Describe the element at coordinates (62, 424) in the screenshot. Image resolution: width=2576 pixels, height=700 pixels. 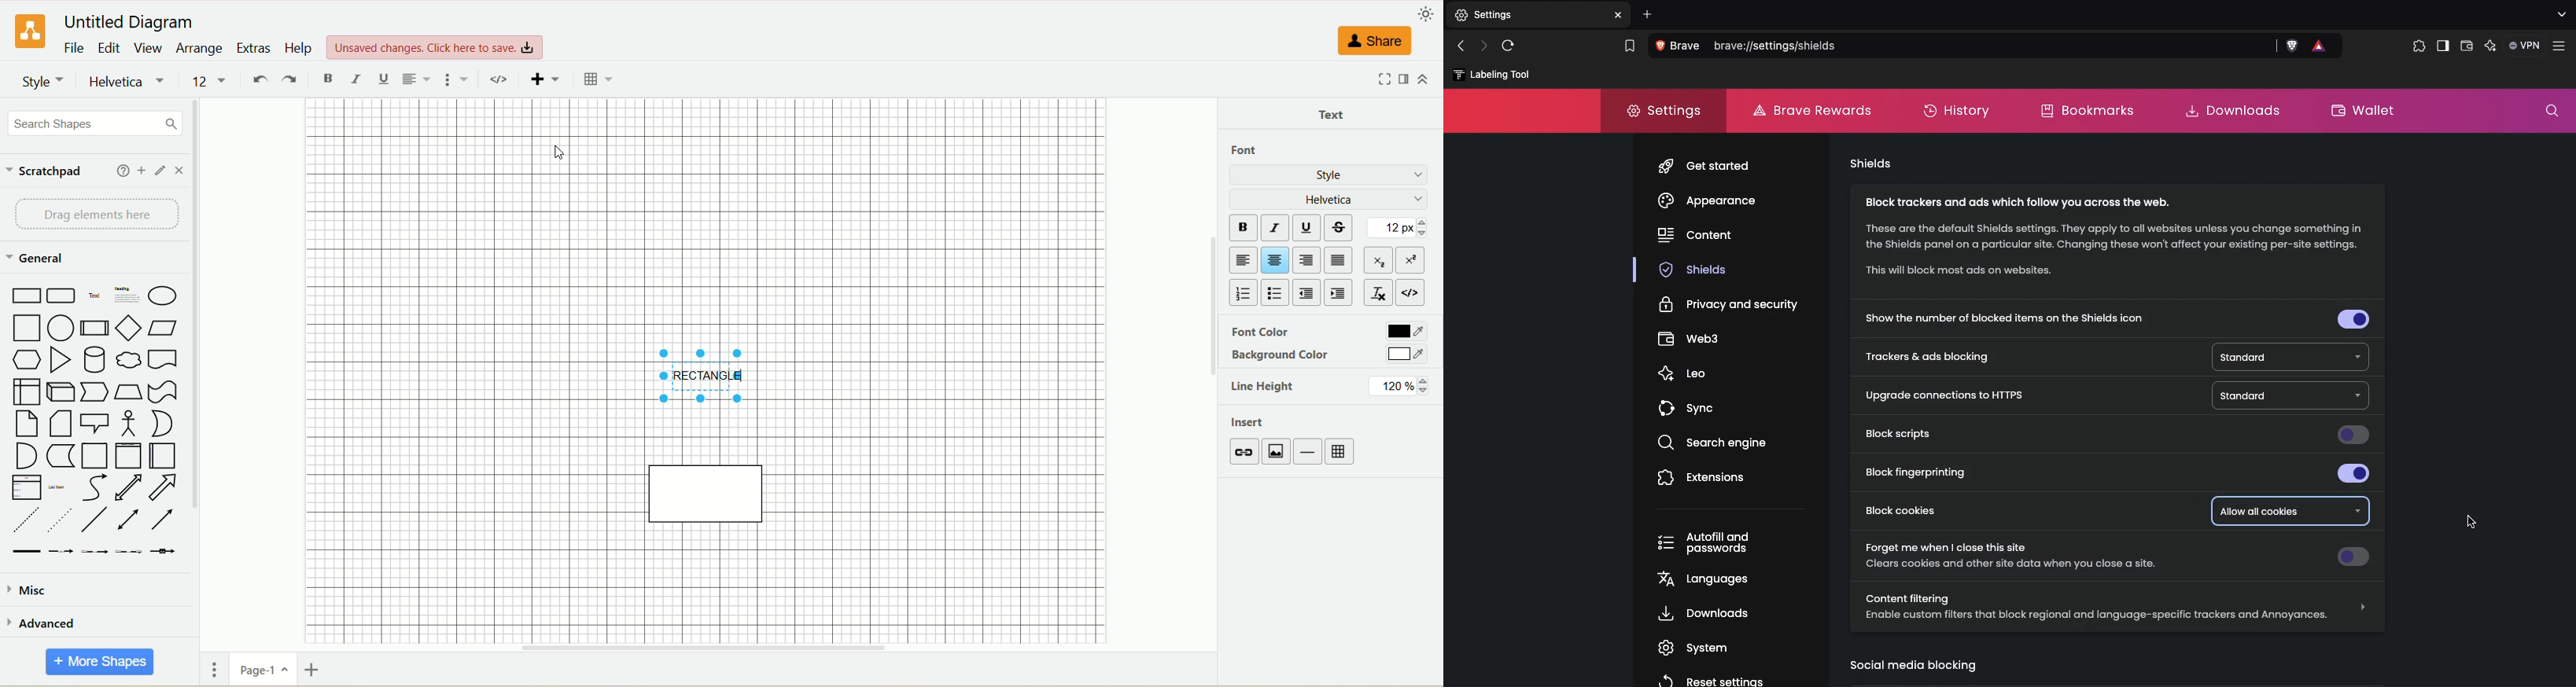
I see `card` at that location.